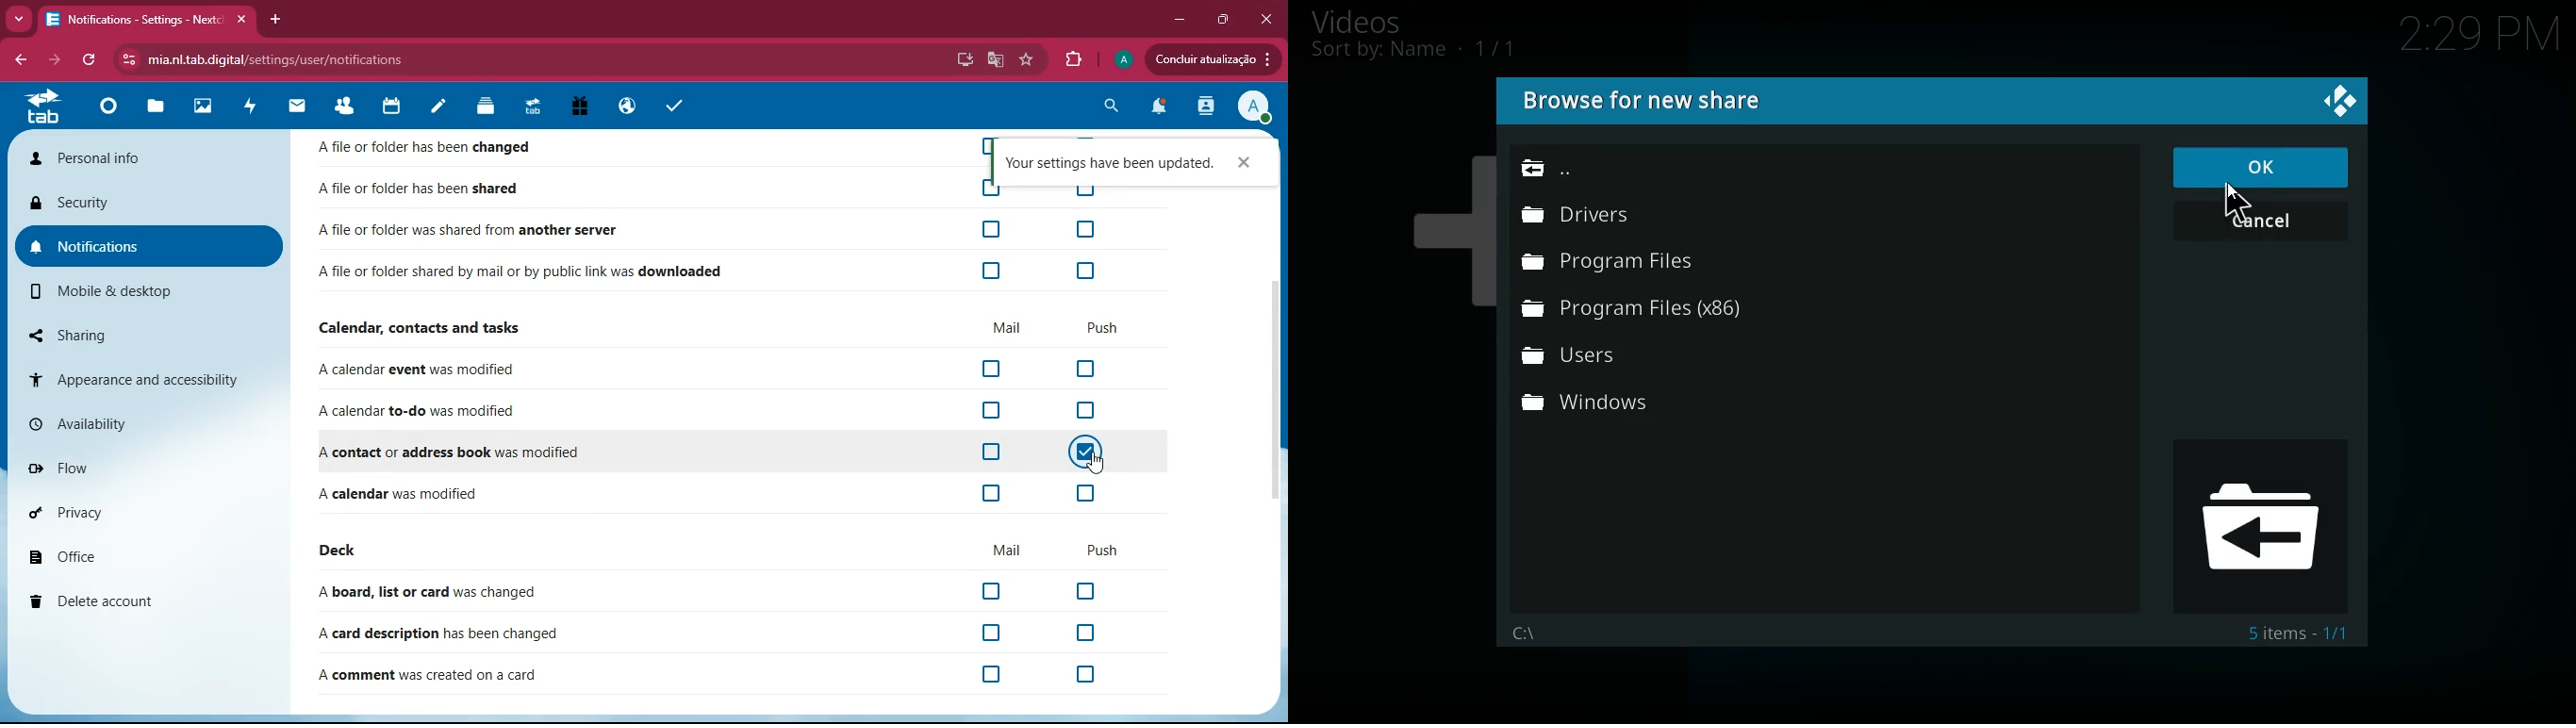 This screenshot has height=728, width=2576. Describe the element at coordinates (1628, 354) in the screenshot. I see `users` at that location.